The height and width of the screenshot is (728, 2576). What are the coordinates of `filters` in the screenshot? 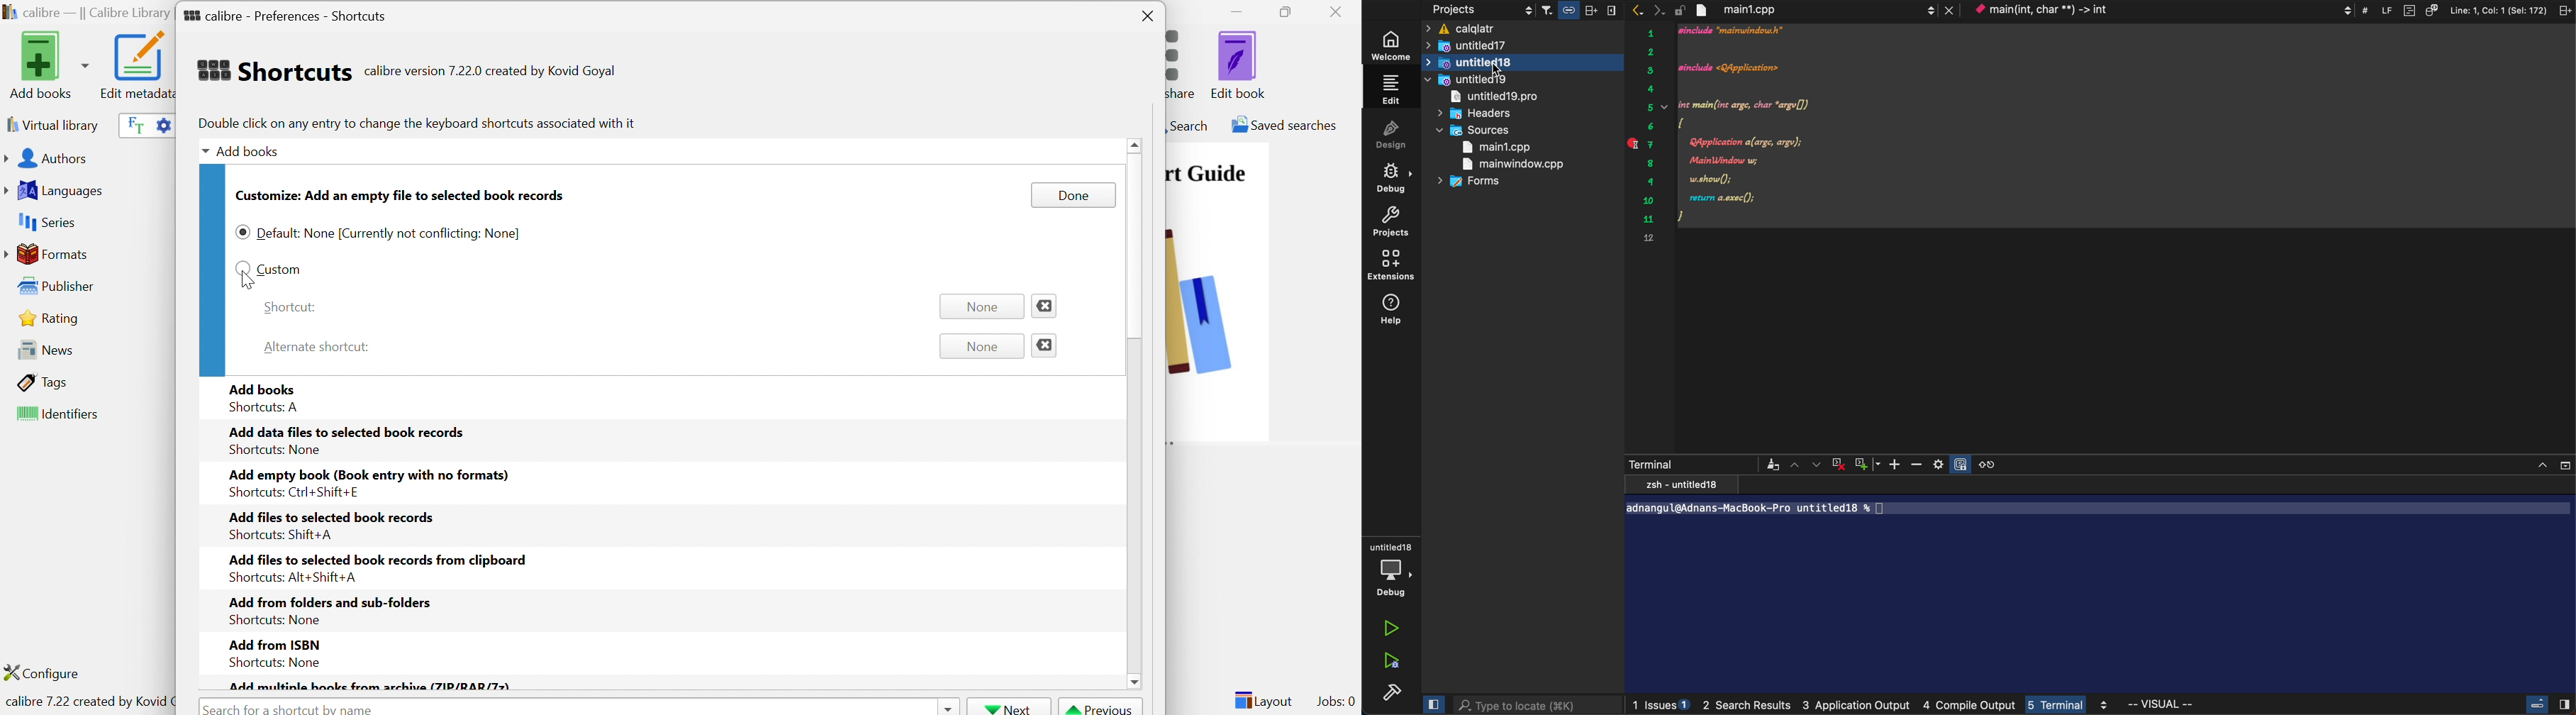 It's located at (1542, 9).